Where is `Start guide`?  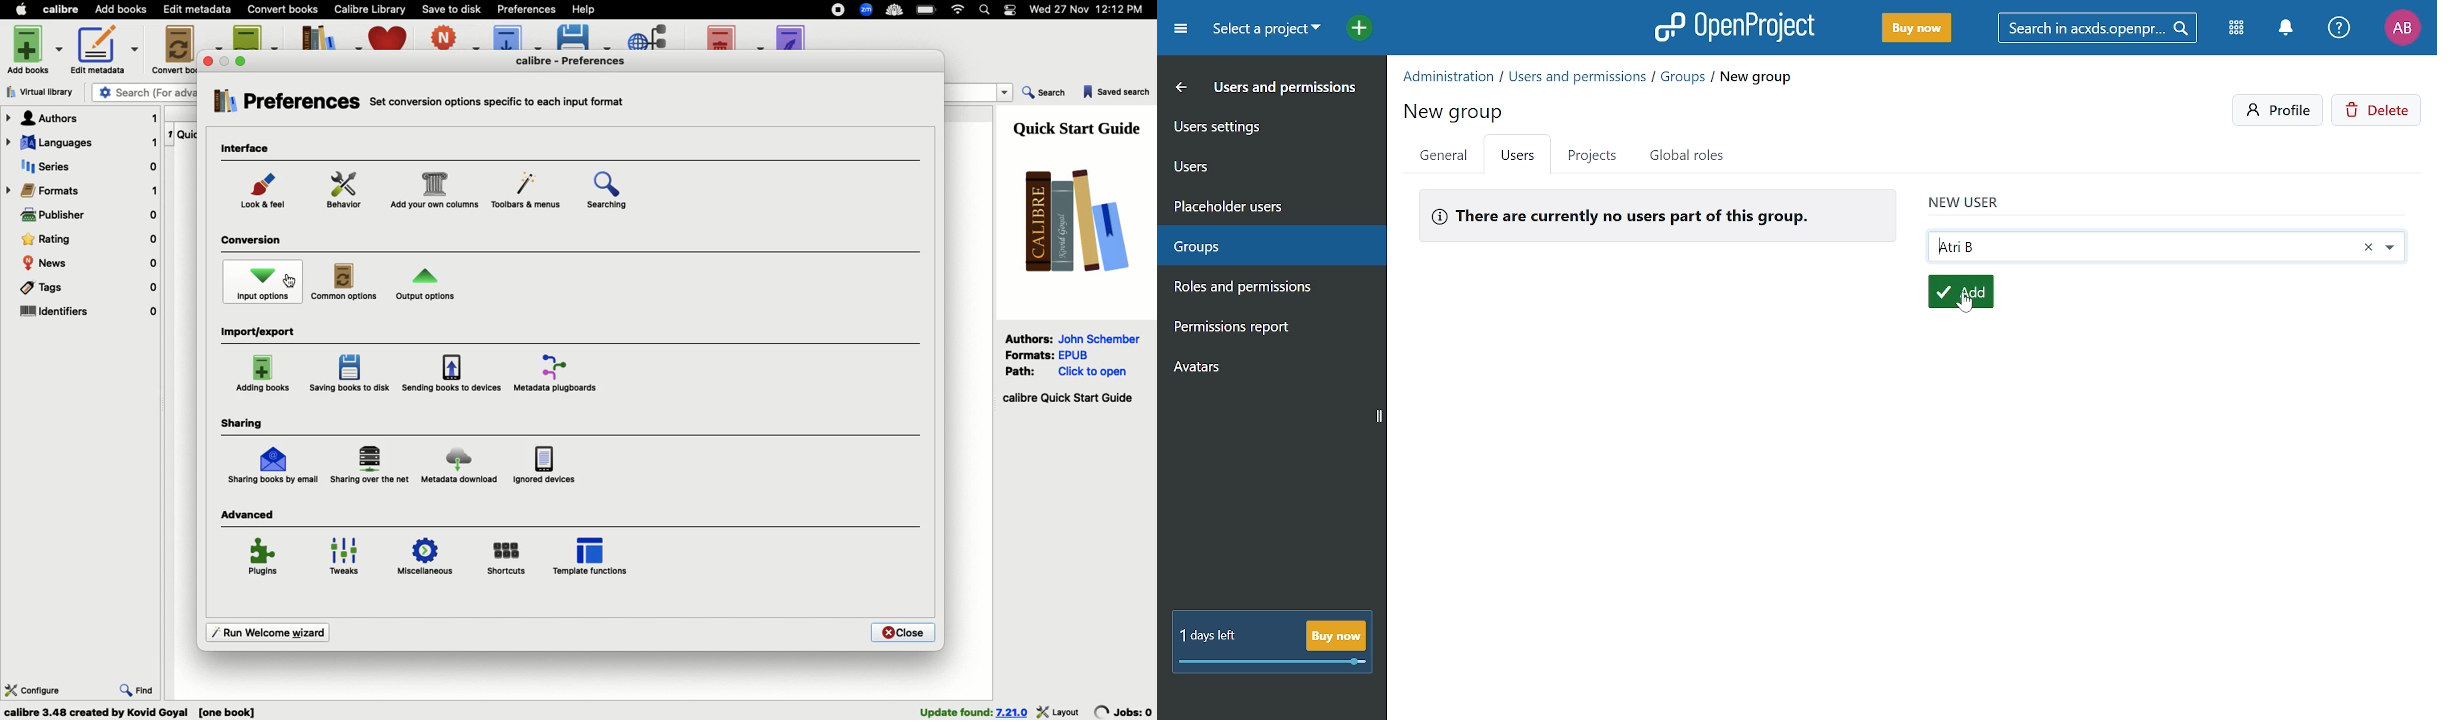
Start guide is located at coordinates (1067, 399).